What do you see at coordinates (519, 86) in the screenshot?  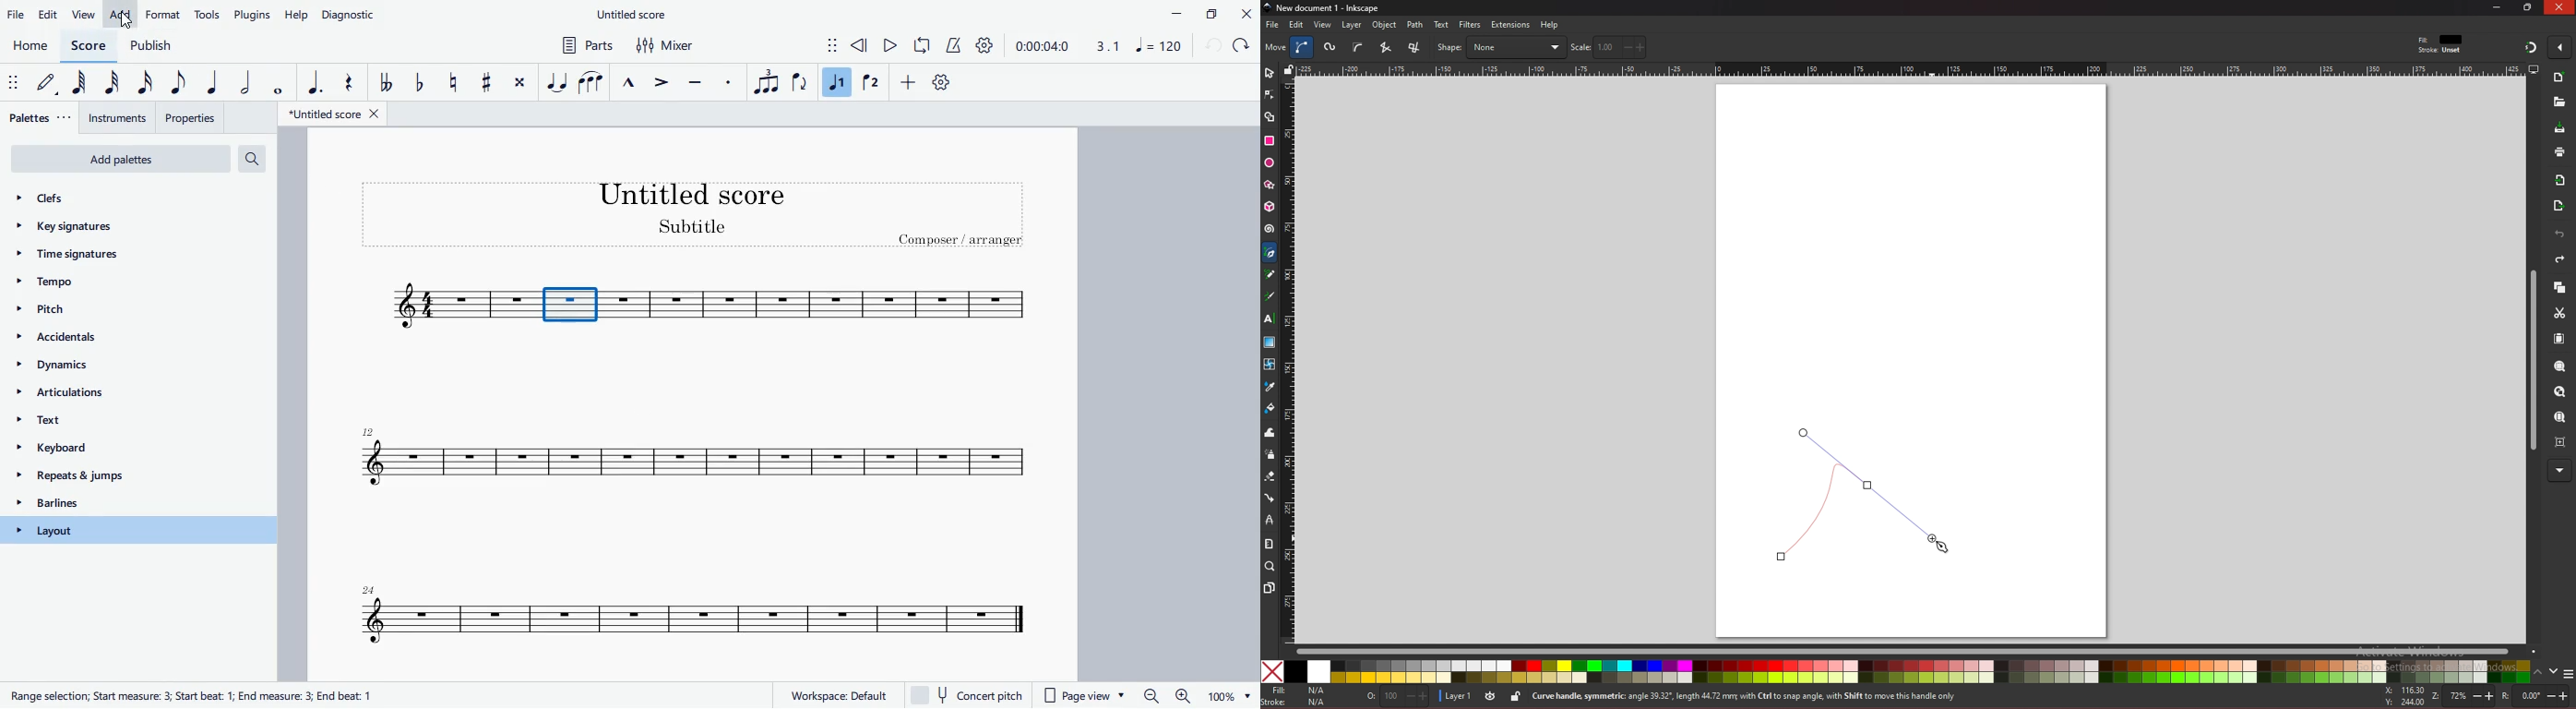 I see `toggle double sharp` at bounding box center [519, 86].